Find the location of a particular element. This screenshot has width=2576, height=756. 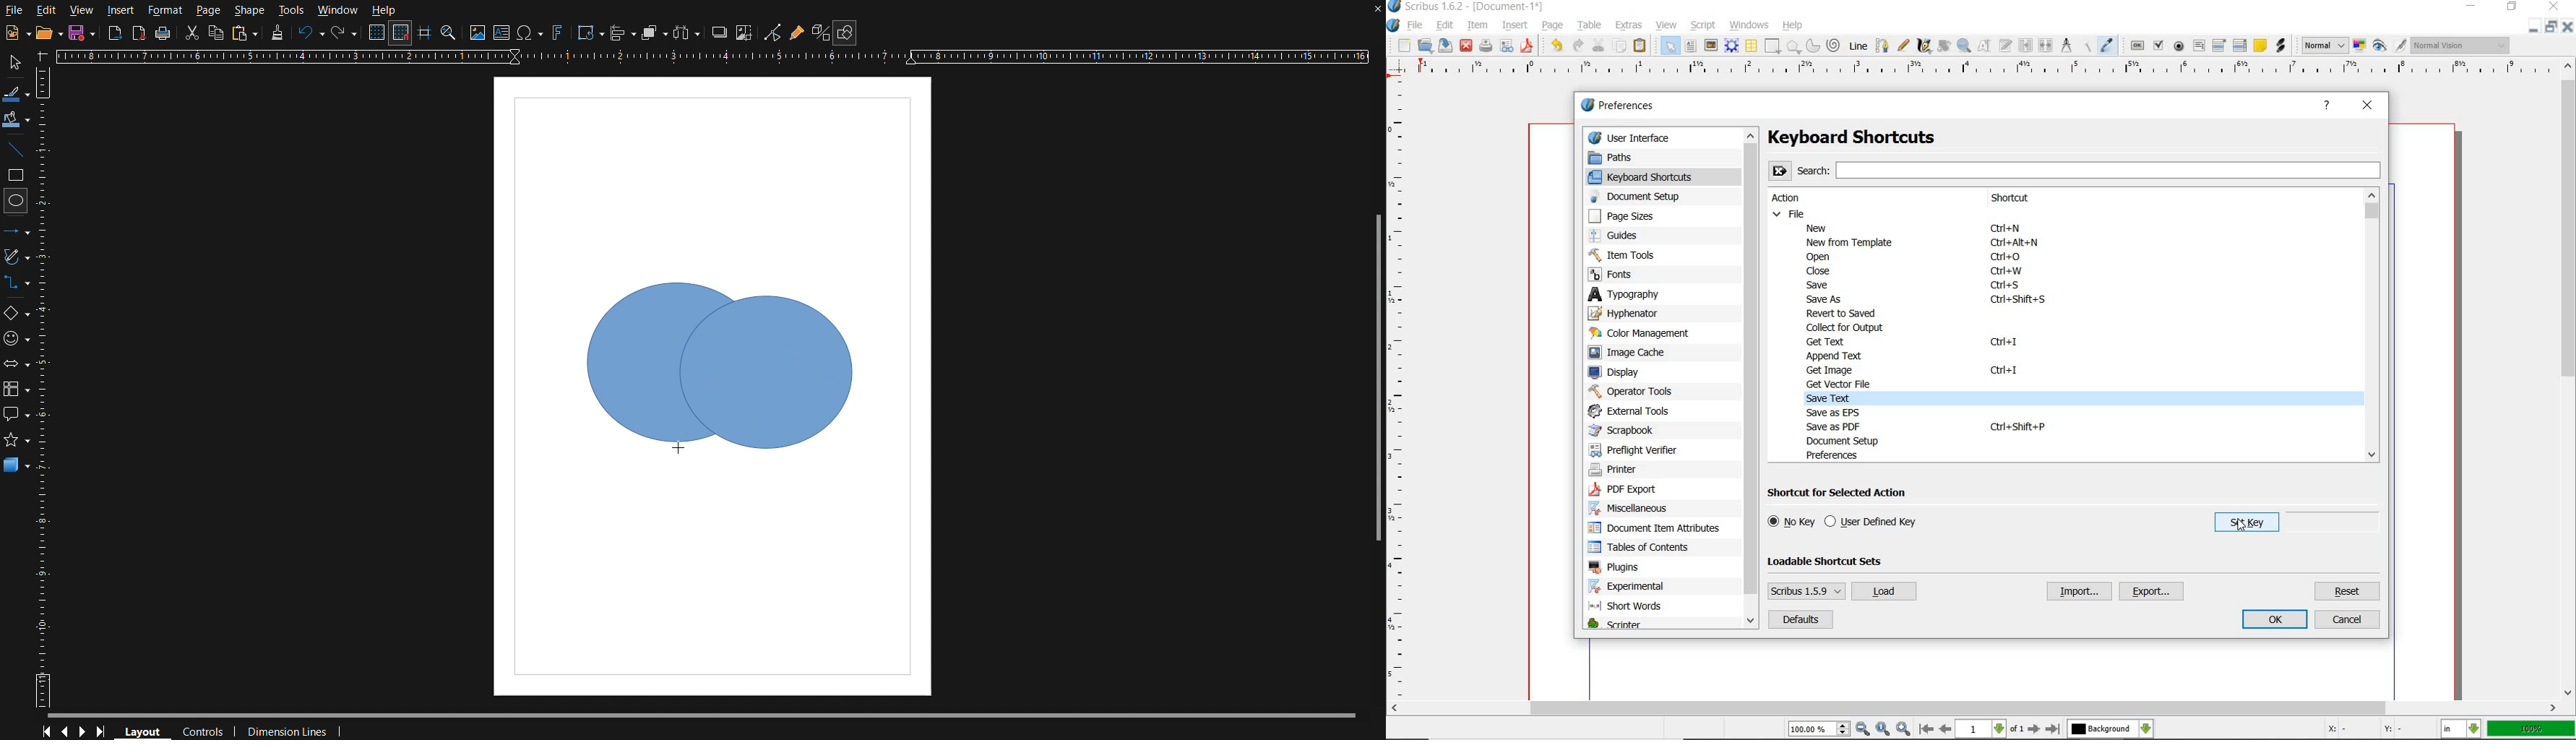

document item attributes is located at coordinates (1659, 529).